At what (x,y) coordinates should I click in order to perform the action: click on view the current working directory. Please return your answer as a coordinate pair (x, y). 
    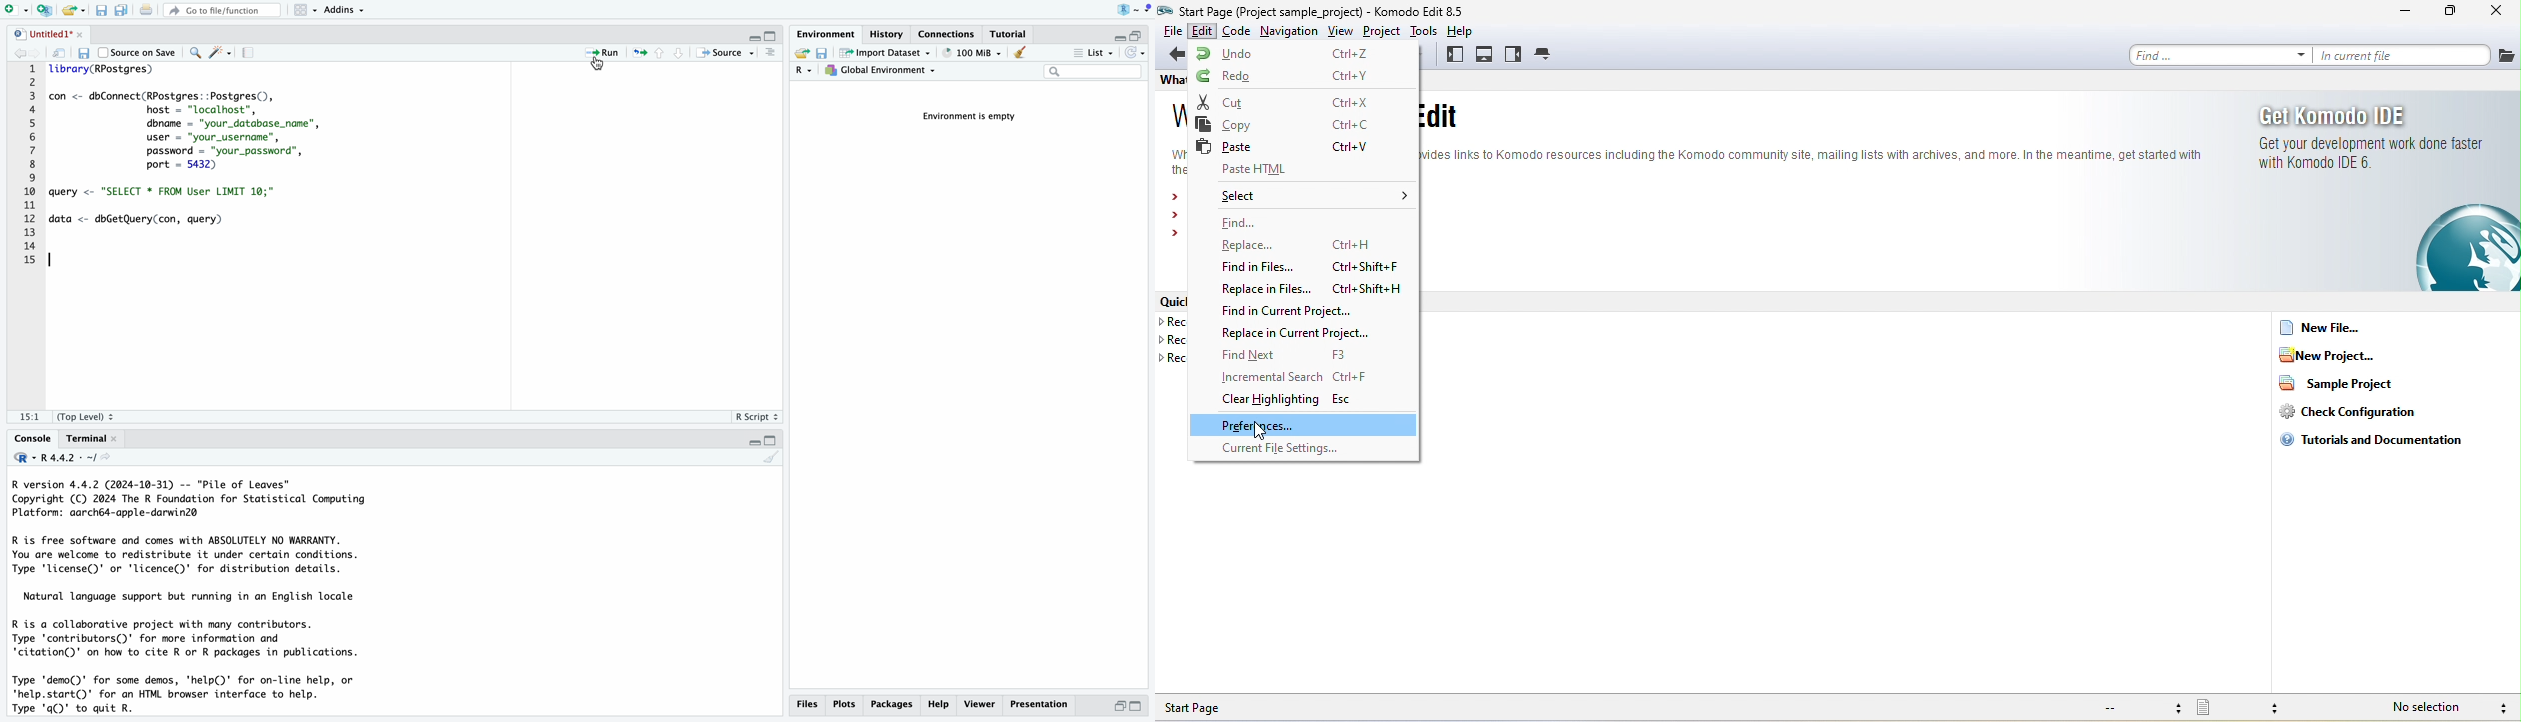
    Looking at the image, I should click on (117, 458).